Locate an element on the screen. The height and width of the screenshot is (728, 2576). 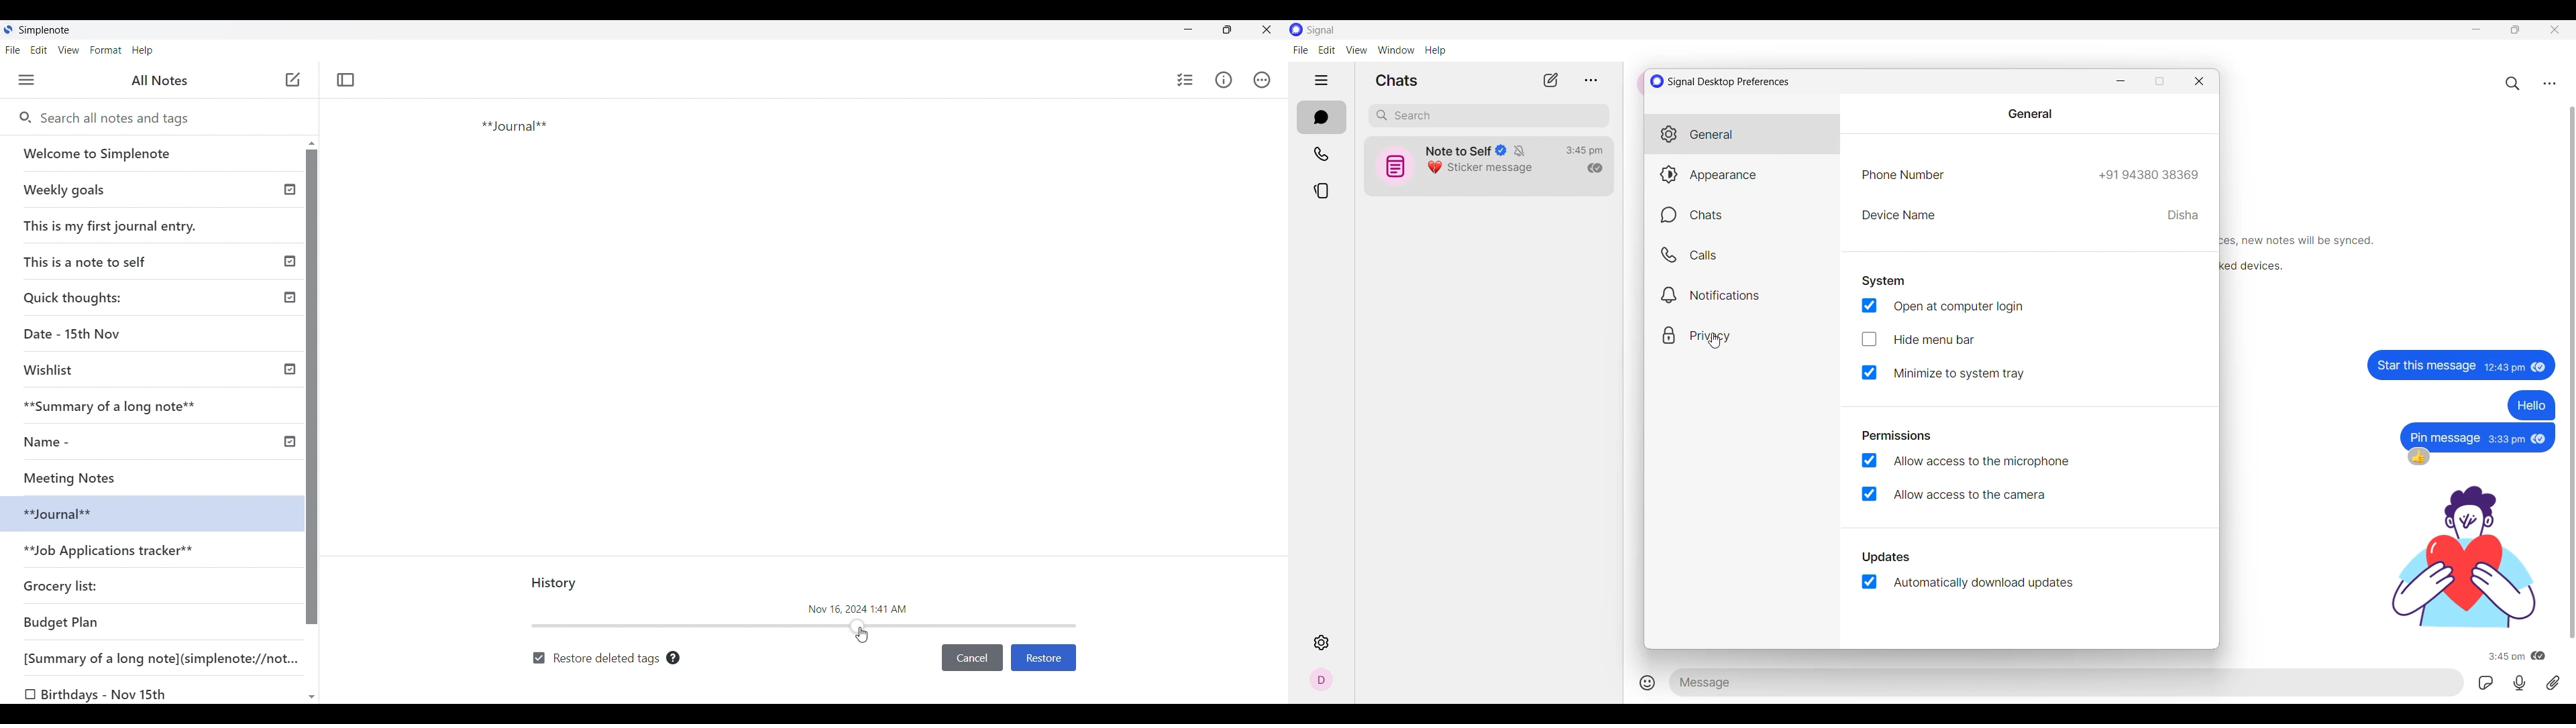
Close interface is located at coordinates (1266, 29).